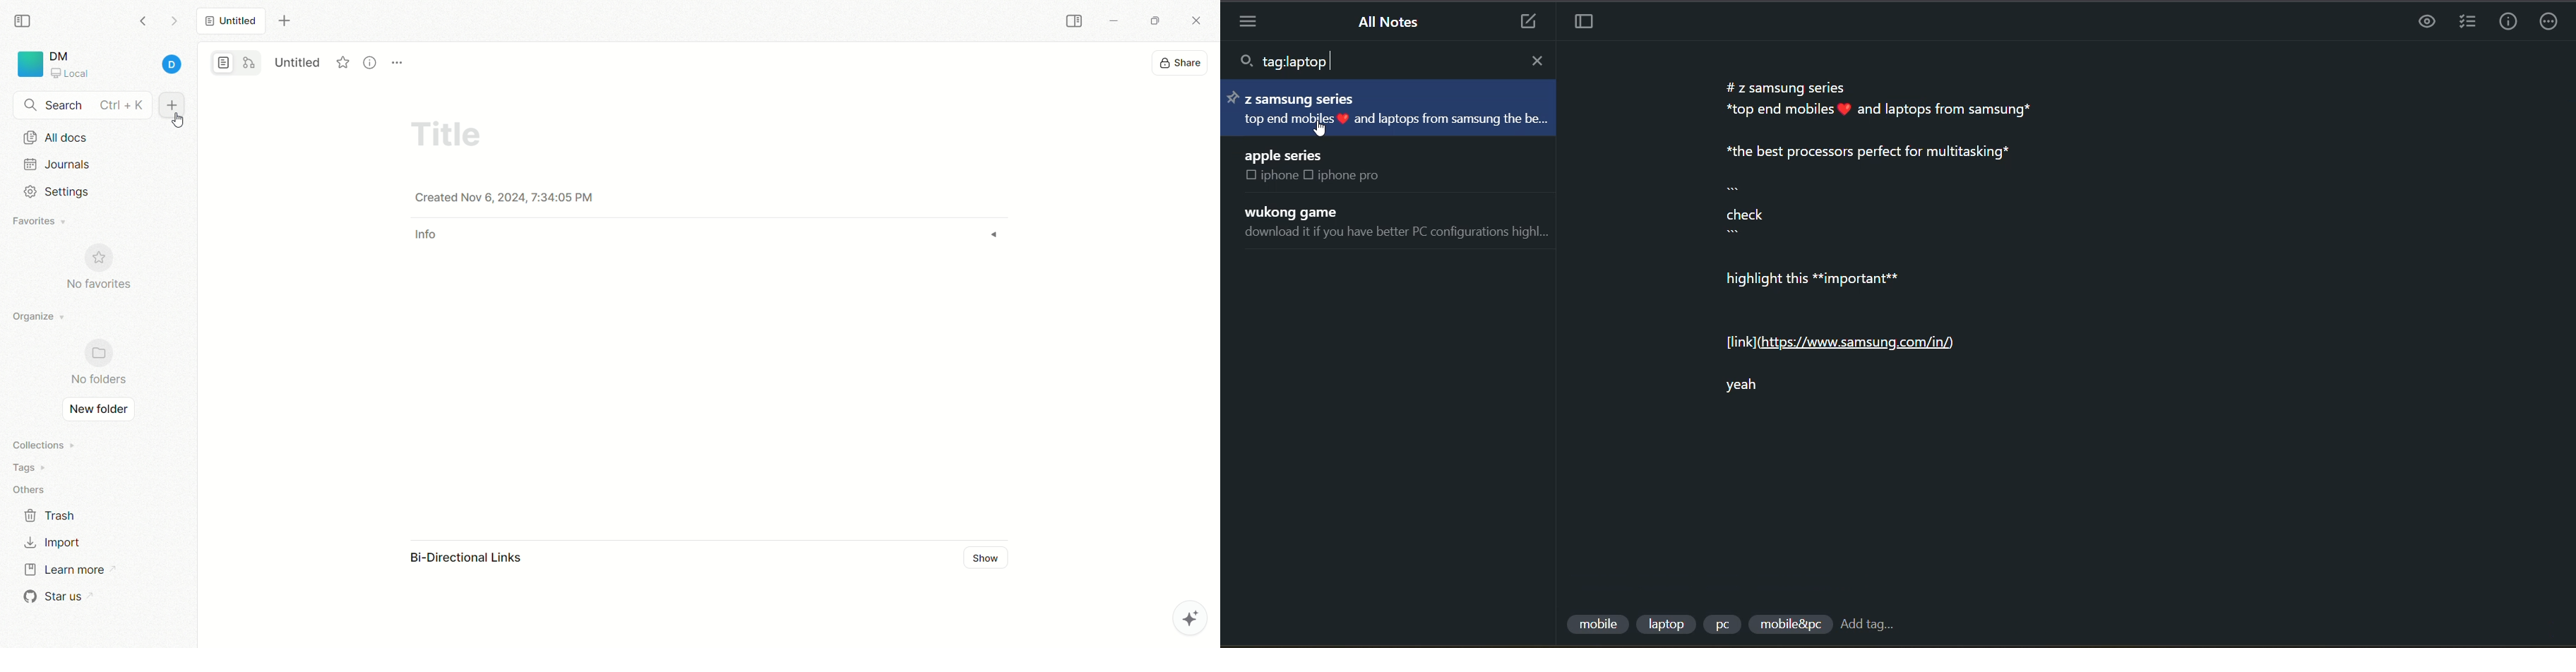 Image resolution: width=2576 pixels, height=672 pixels. I want to click on logo, so click(28, 64).